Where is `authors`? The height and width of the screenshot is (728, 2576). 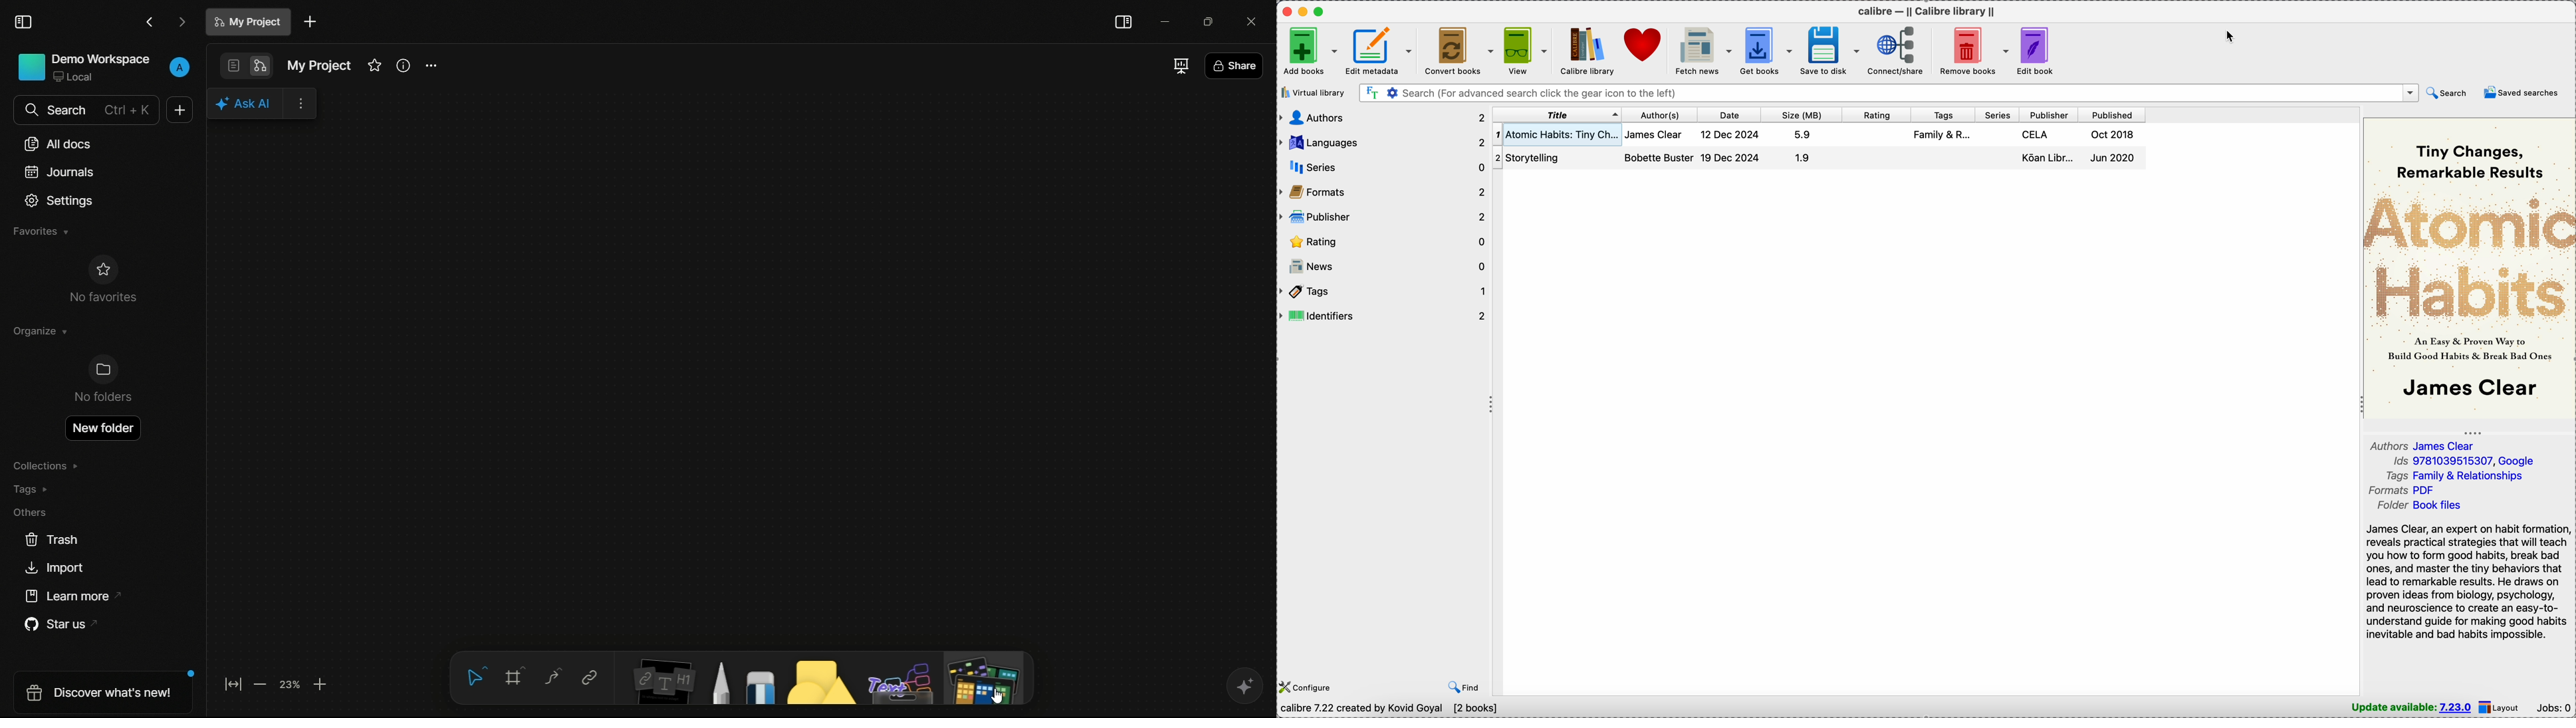 authors is located at coordinates (1659, 149).